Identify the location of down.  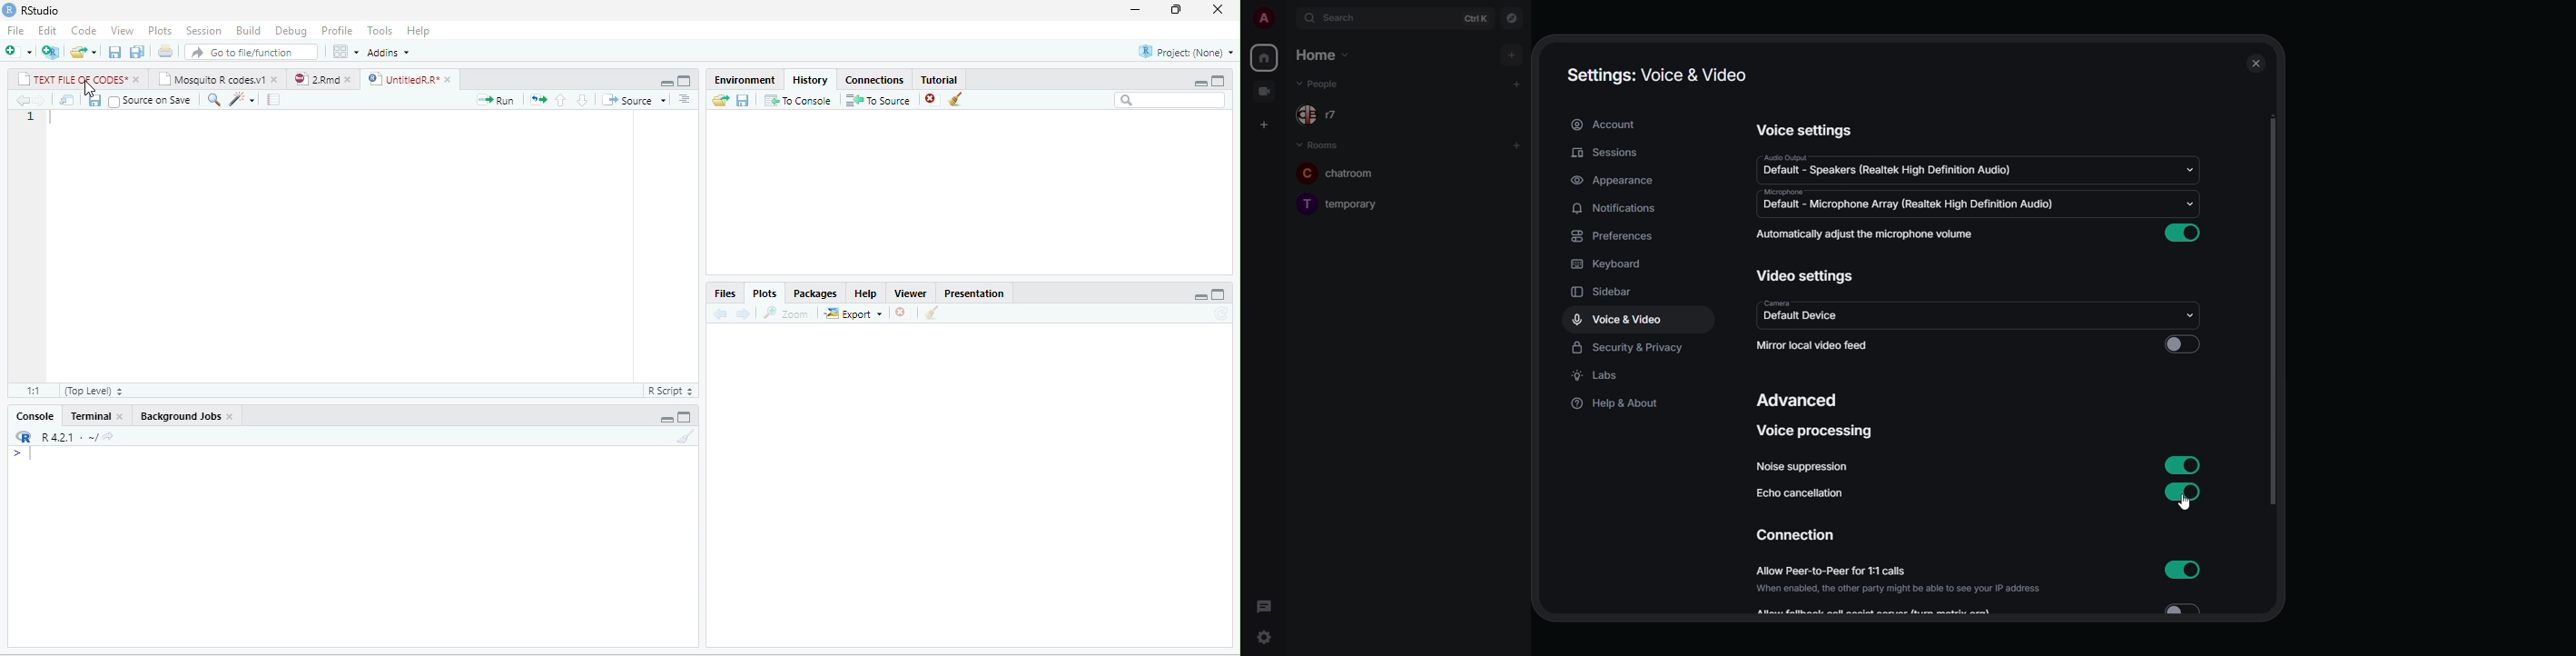
(583, 100).